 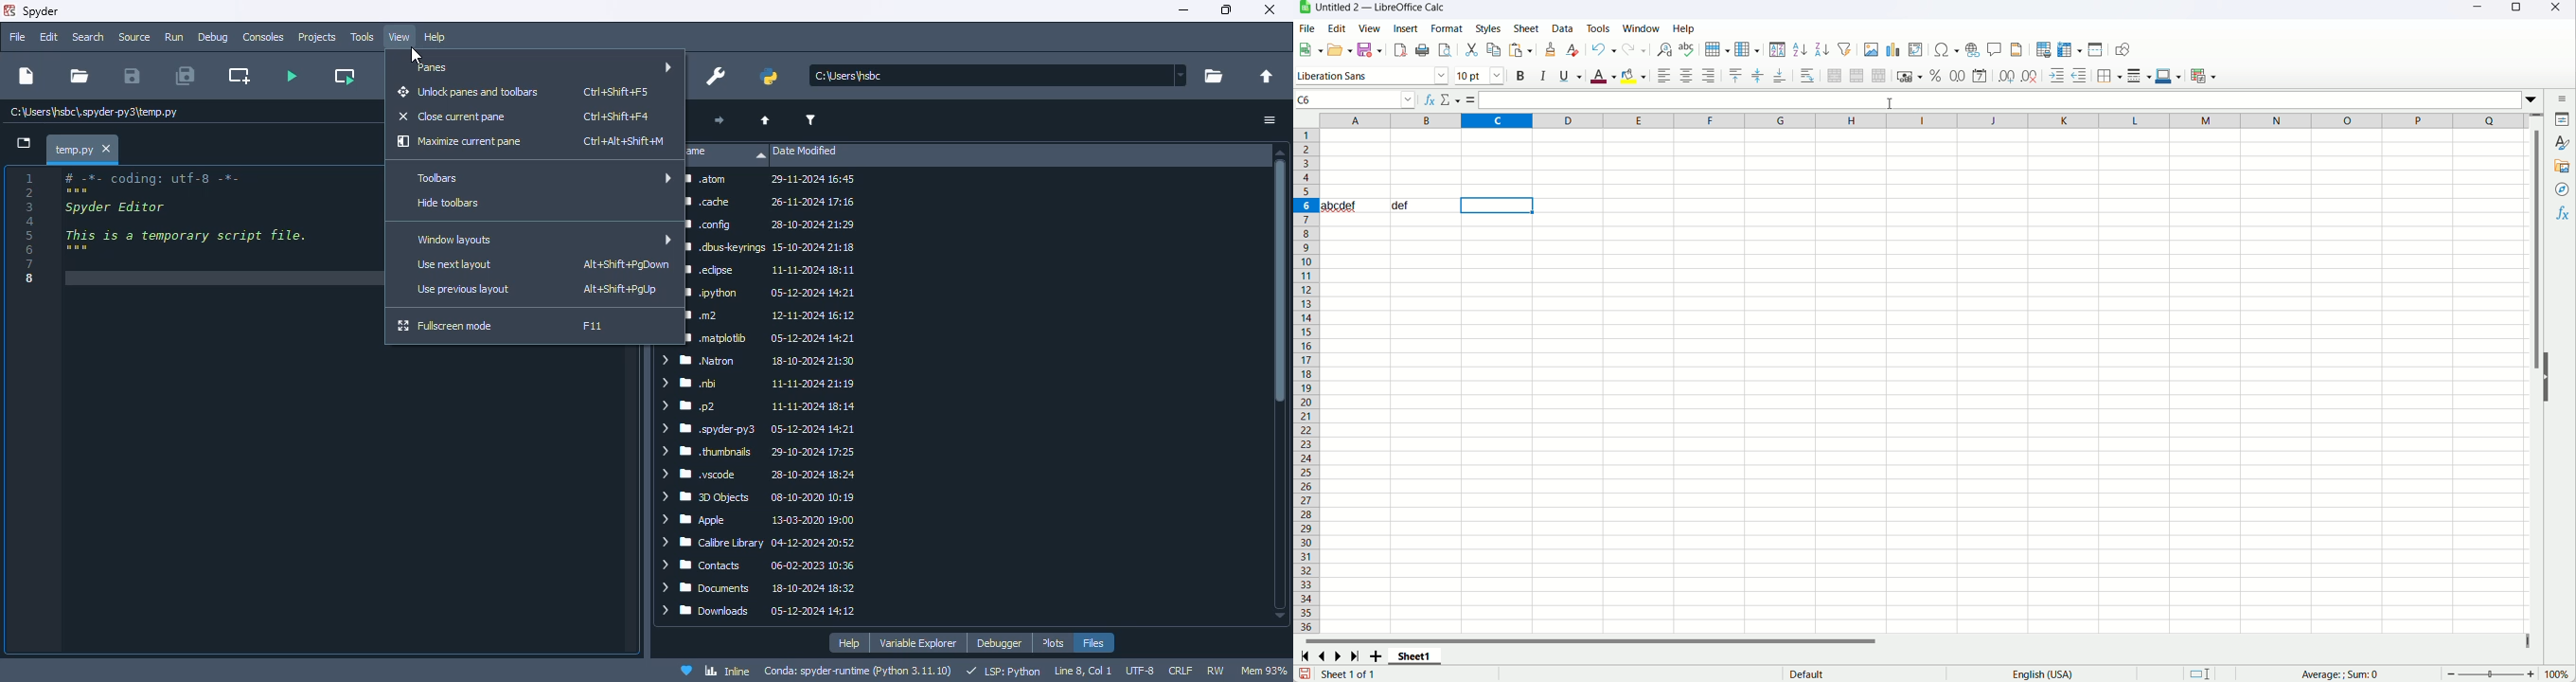 I want to click on .cache, so click(x=771, y=201).